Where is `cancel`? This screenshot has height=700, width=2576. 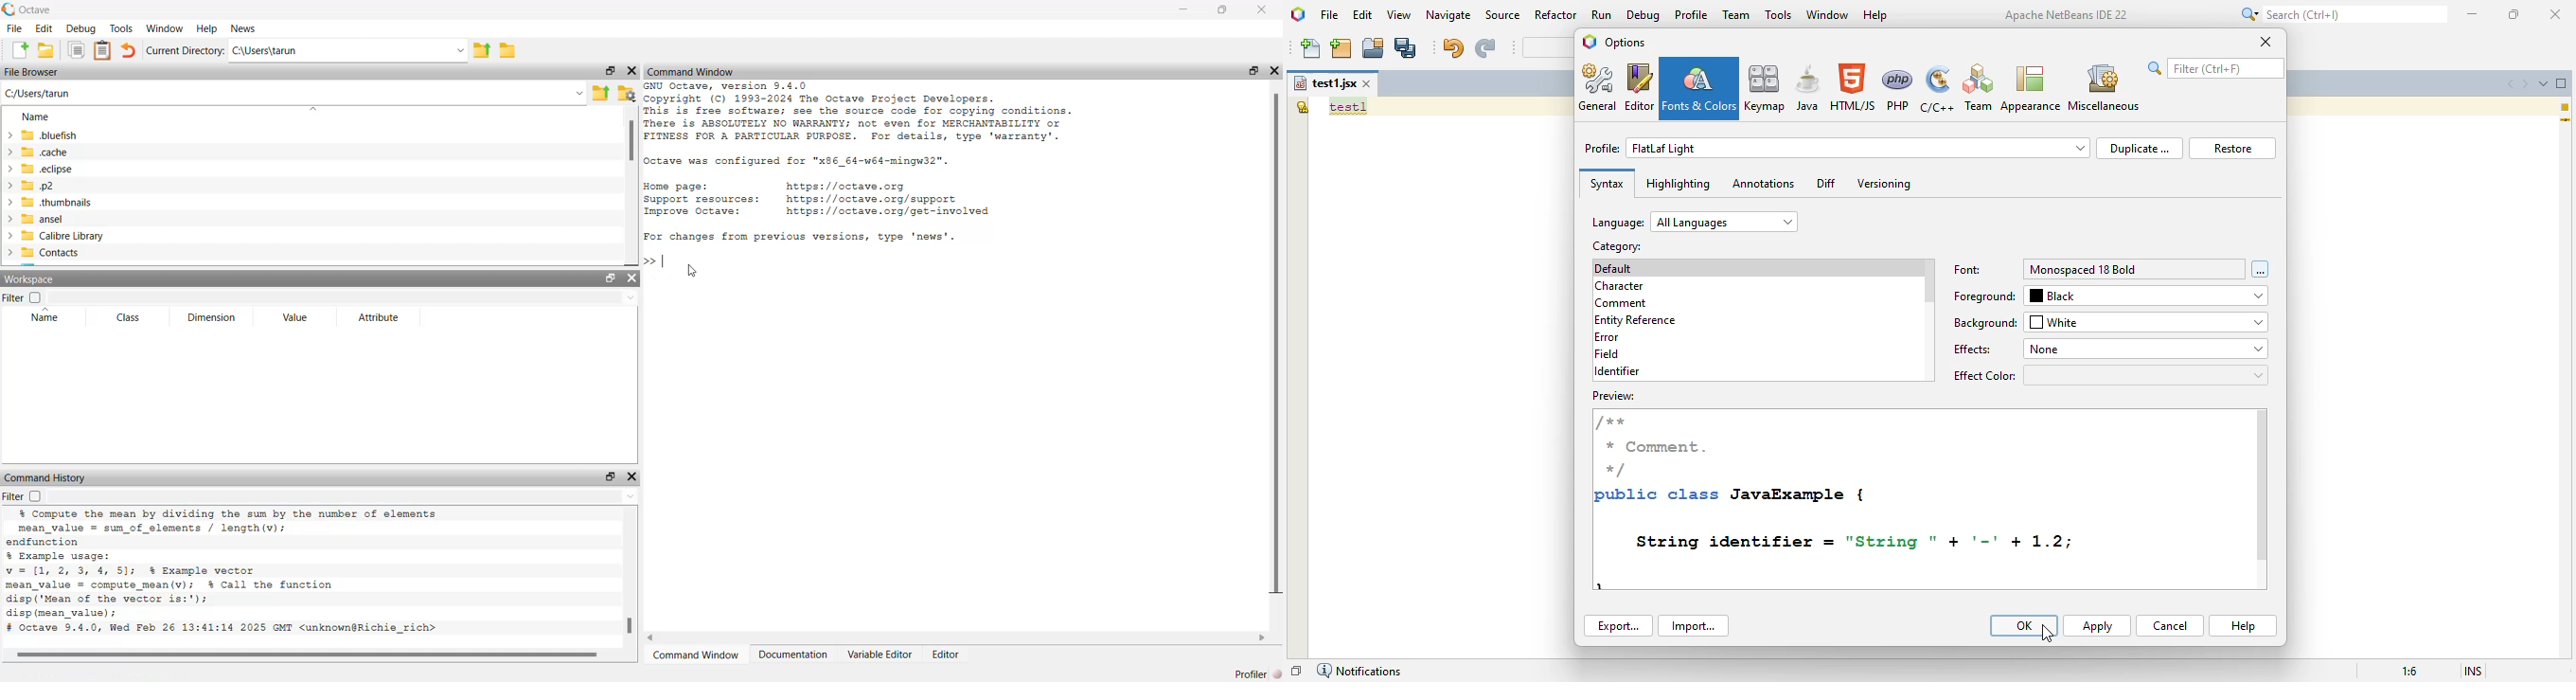
cancel is located at coordinates (2170, 625).